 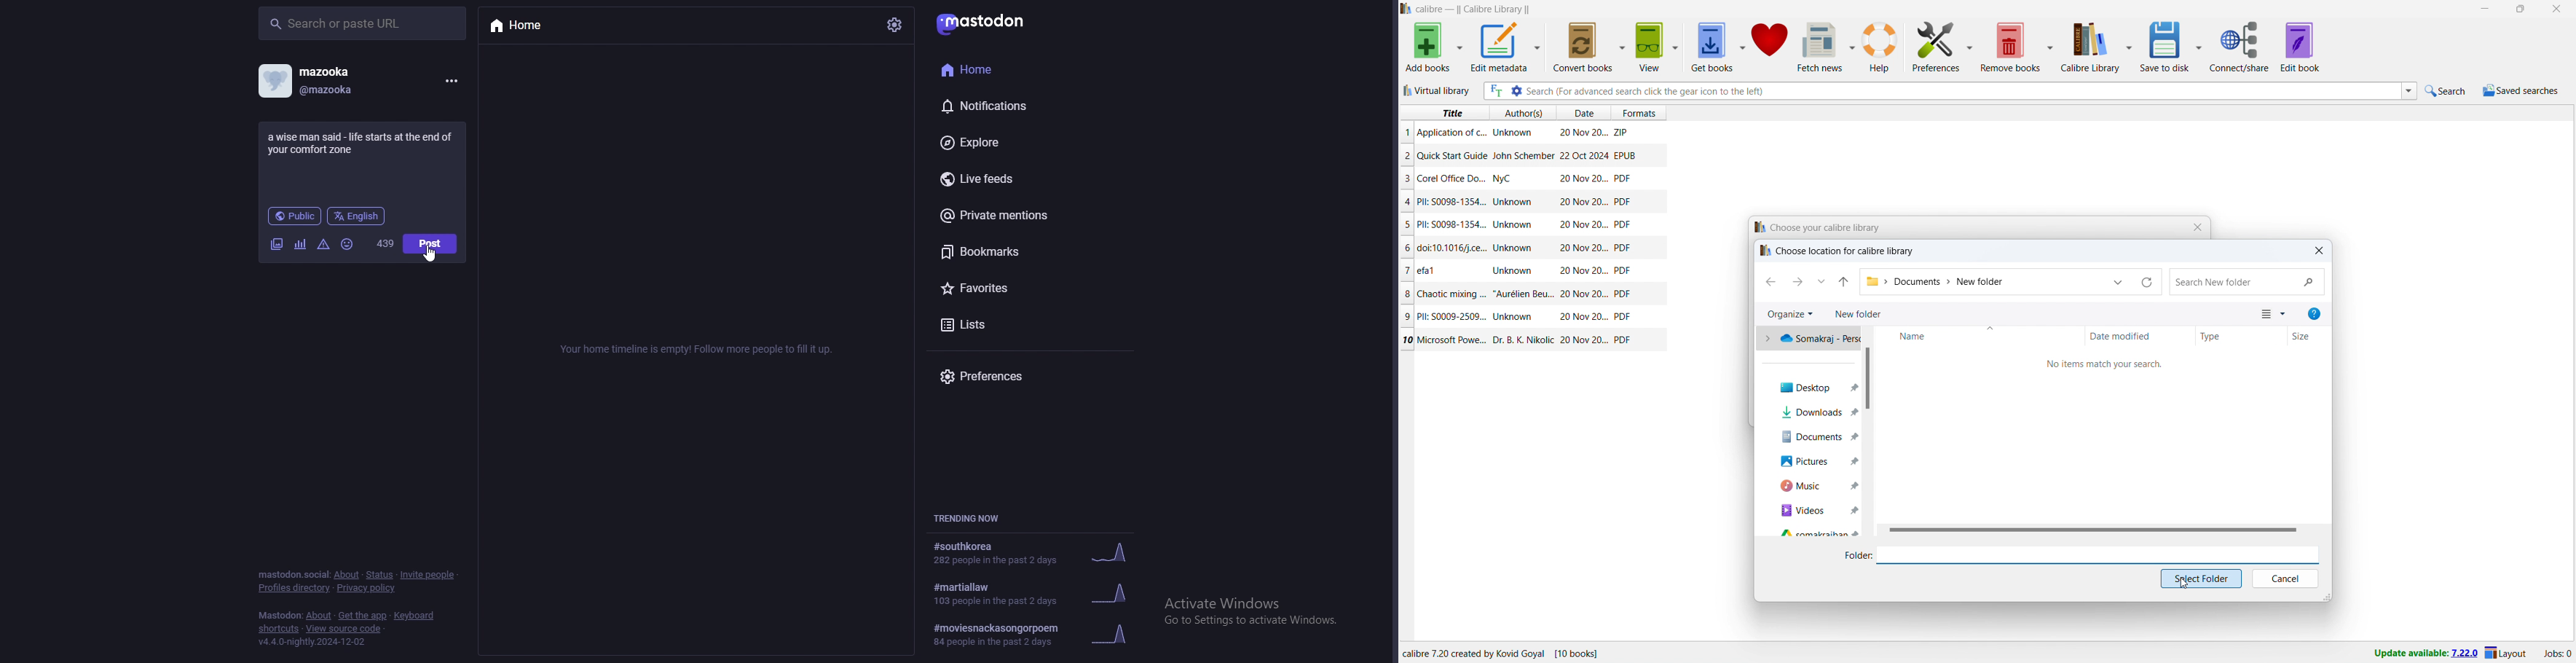 I want to click on calibre library, so click(x=2088, y=48).